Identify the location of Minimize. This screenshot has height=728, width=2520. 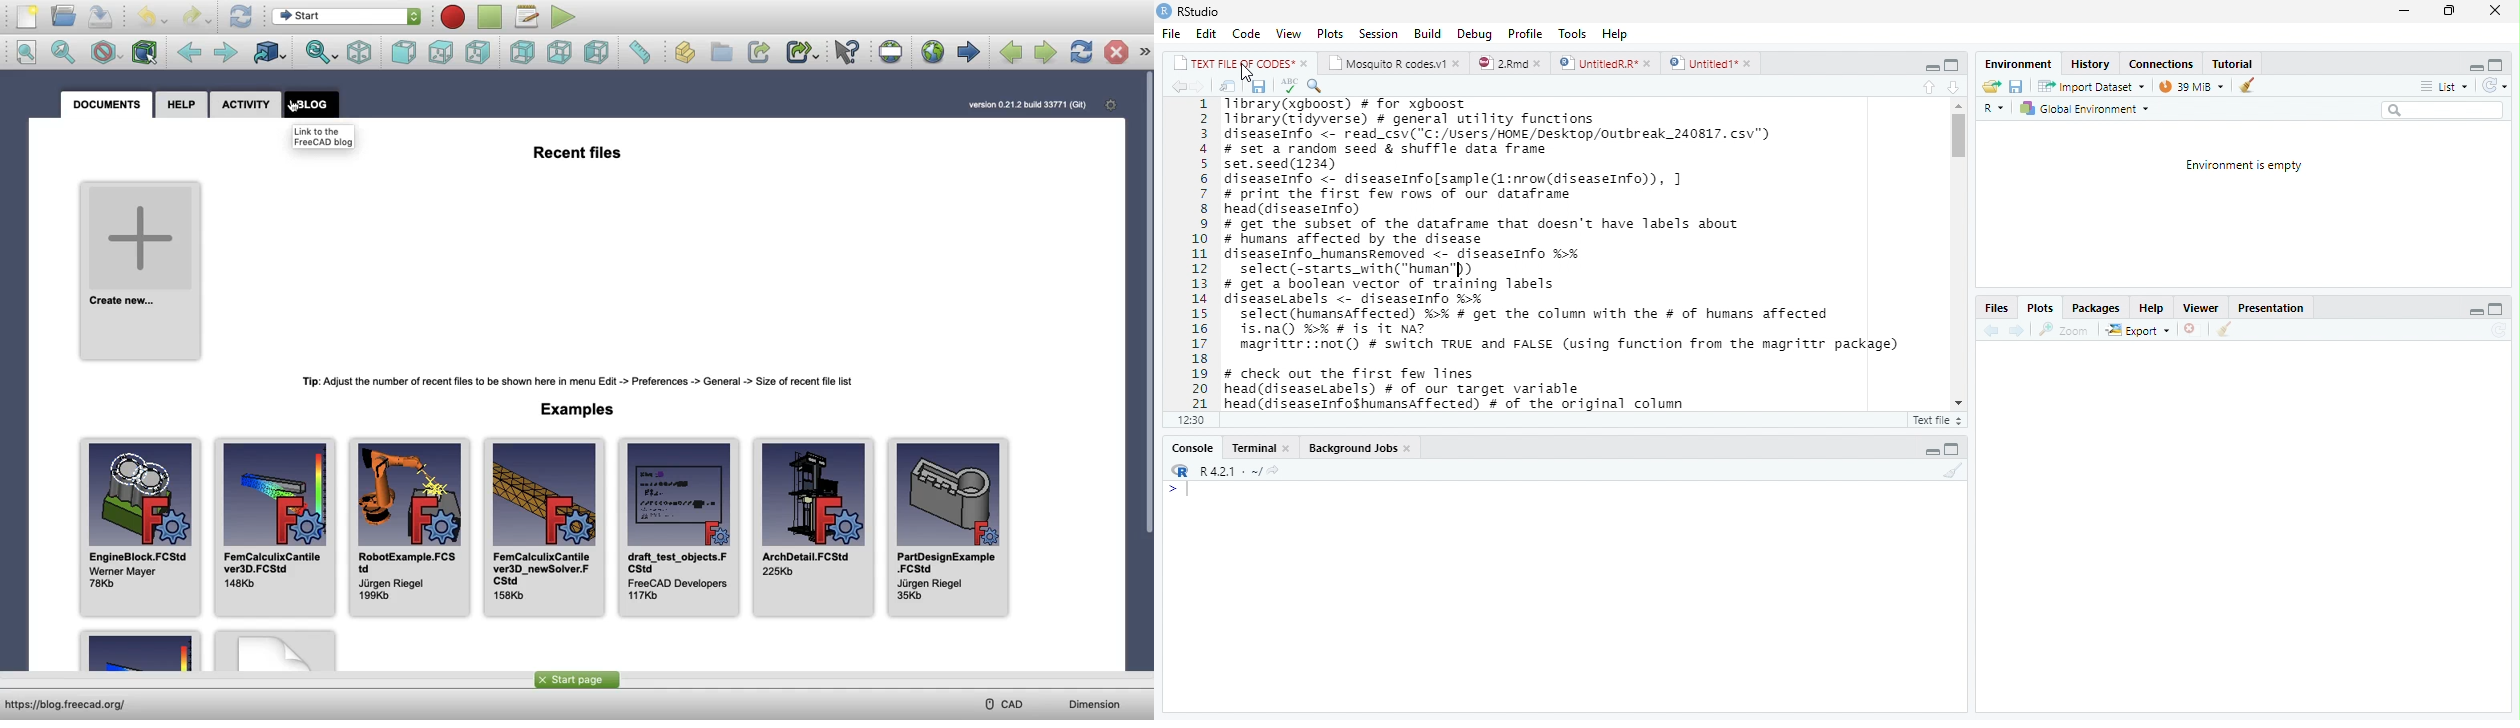
(2472, 65).